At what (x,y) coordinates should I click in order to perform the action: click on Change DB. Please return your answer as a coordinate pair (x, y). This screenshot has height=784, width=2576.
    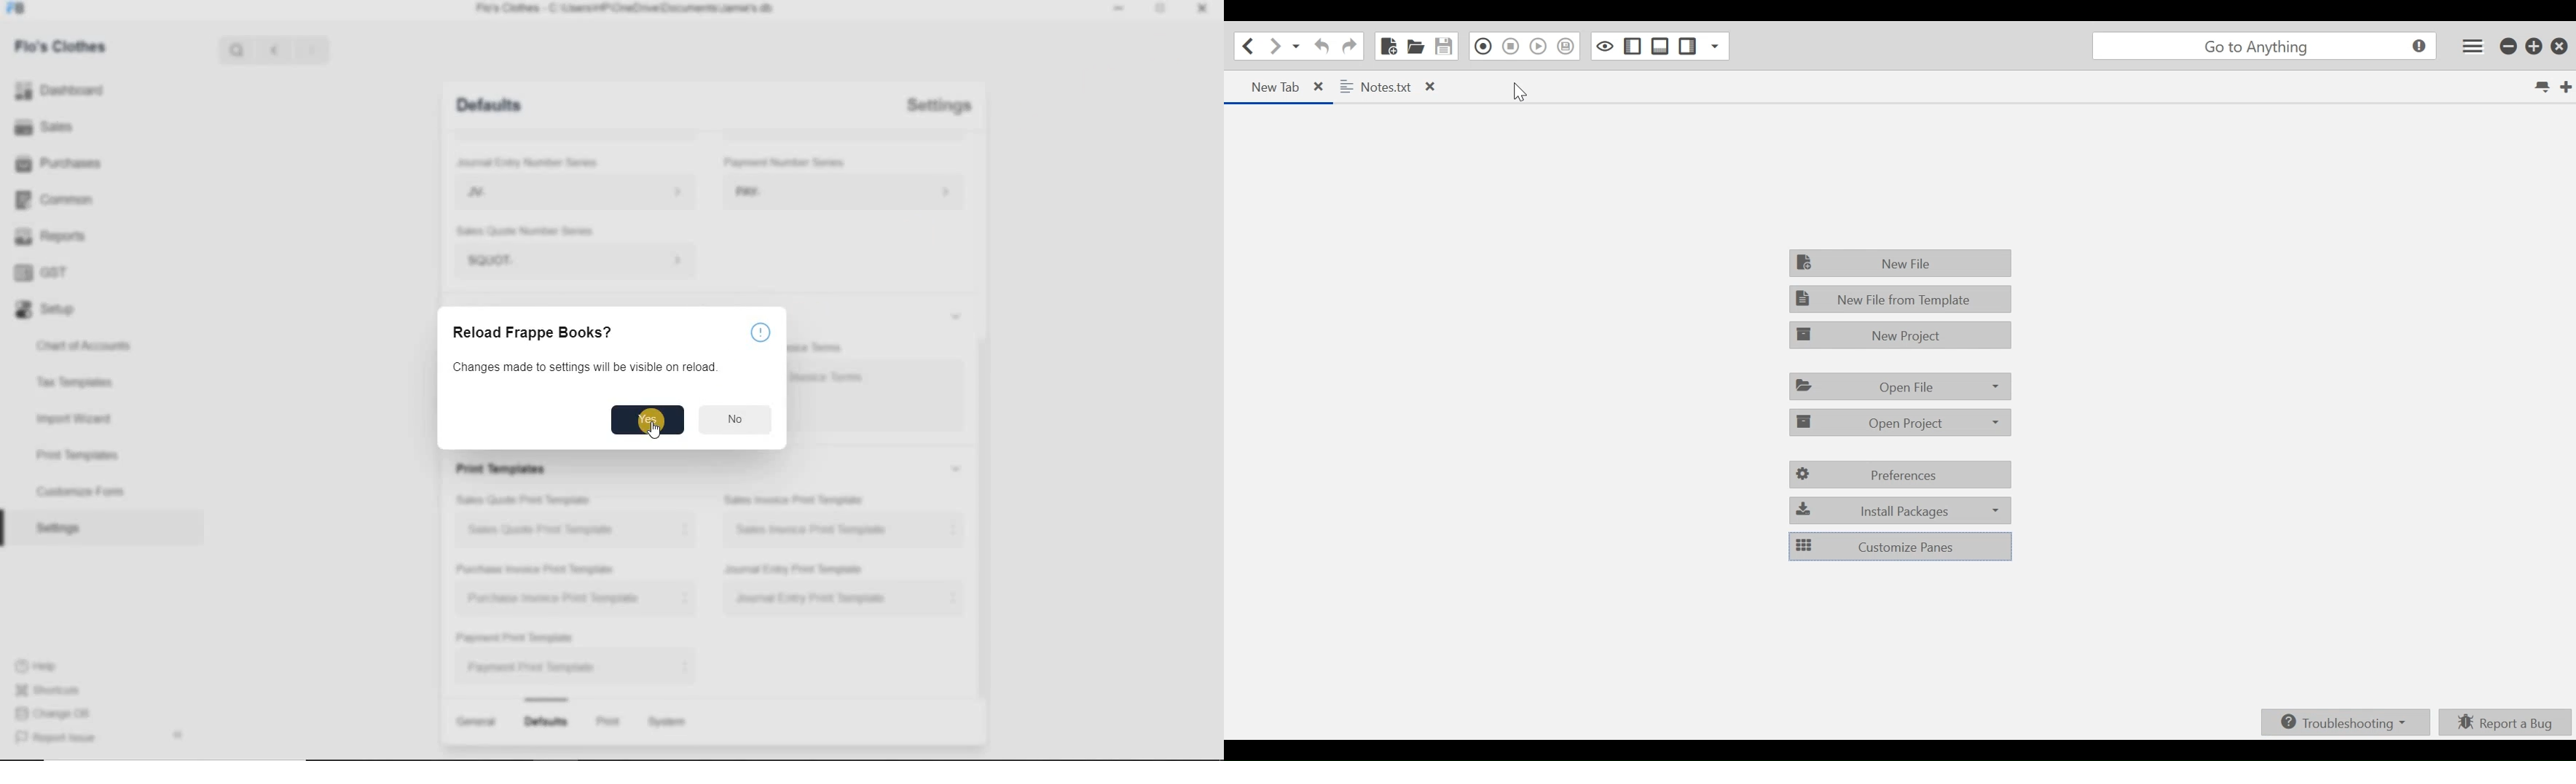
    Looking at the image, I should click on (54, 715).